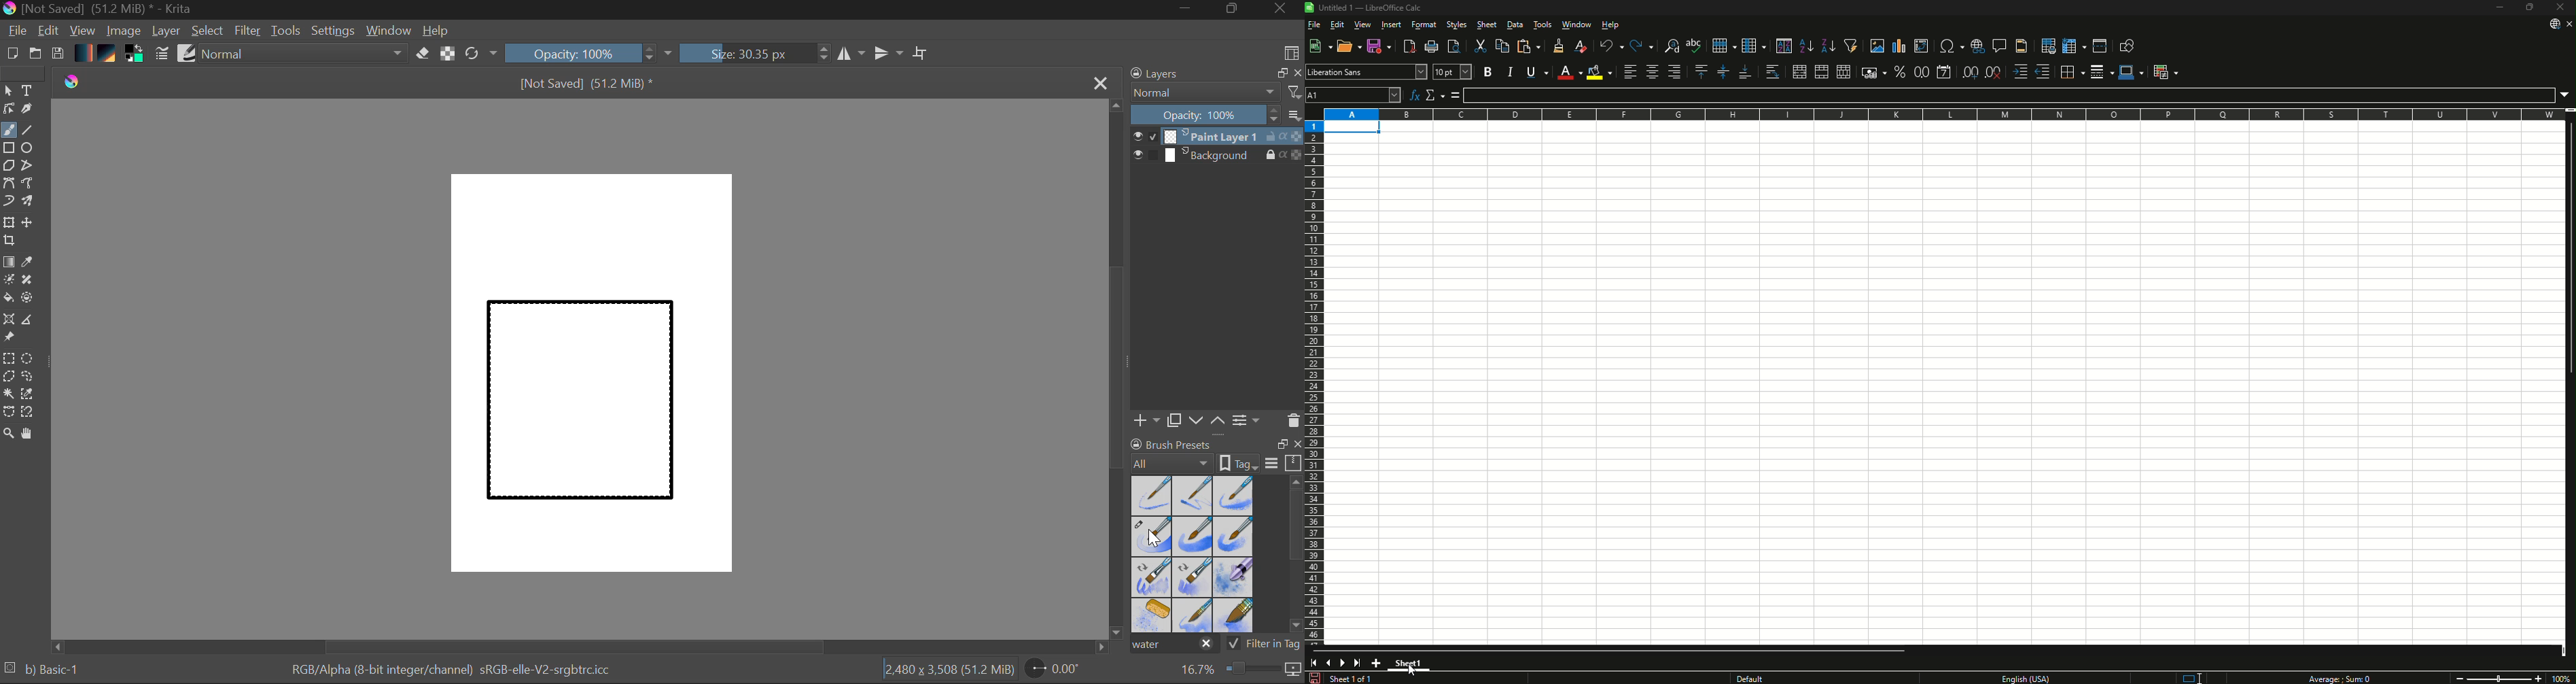  I want to click on Rectangle Shape Selected, so click(582, 413).